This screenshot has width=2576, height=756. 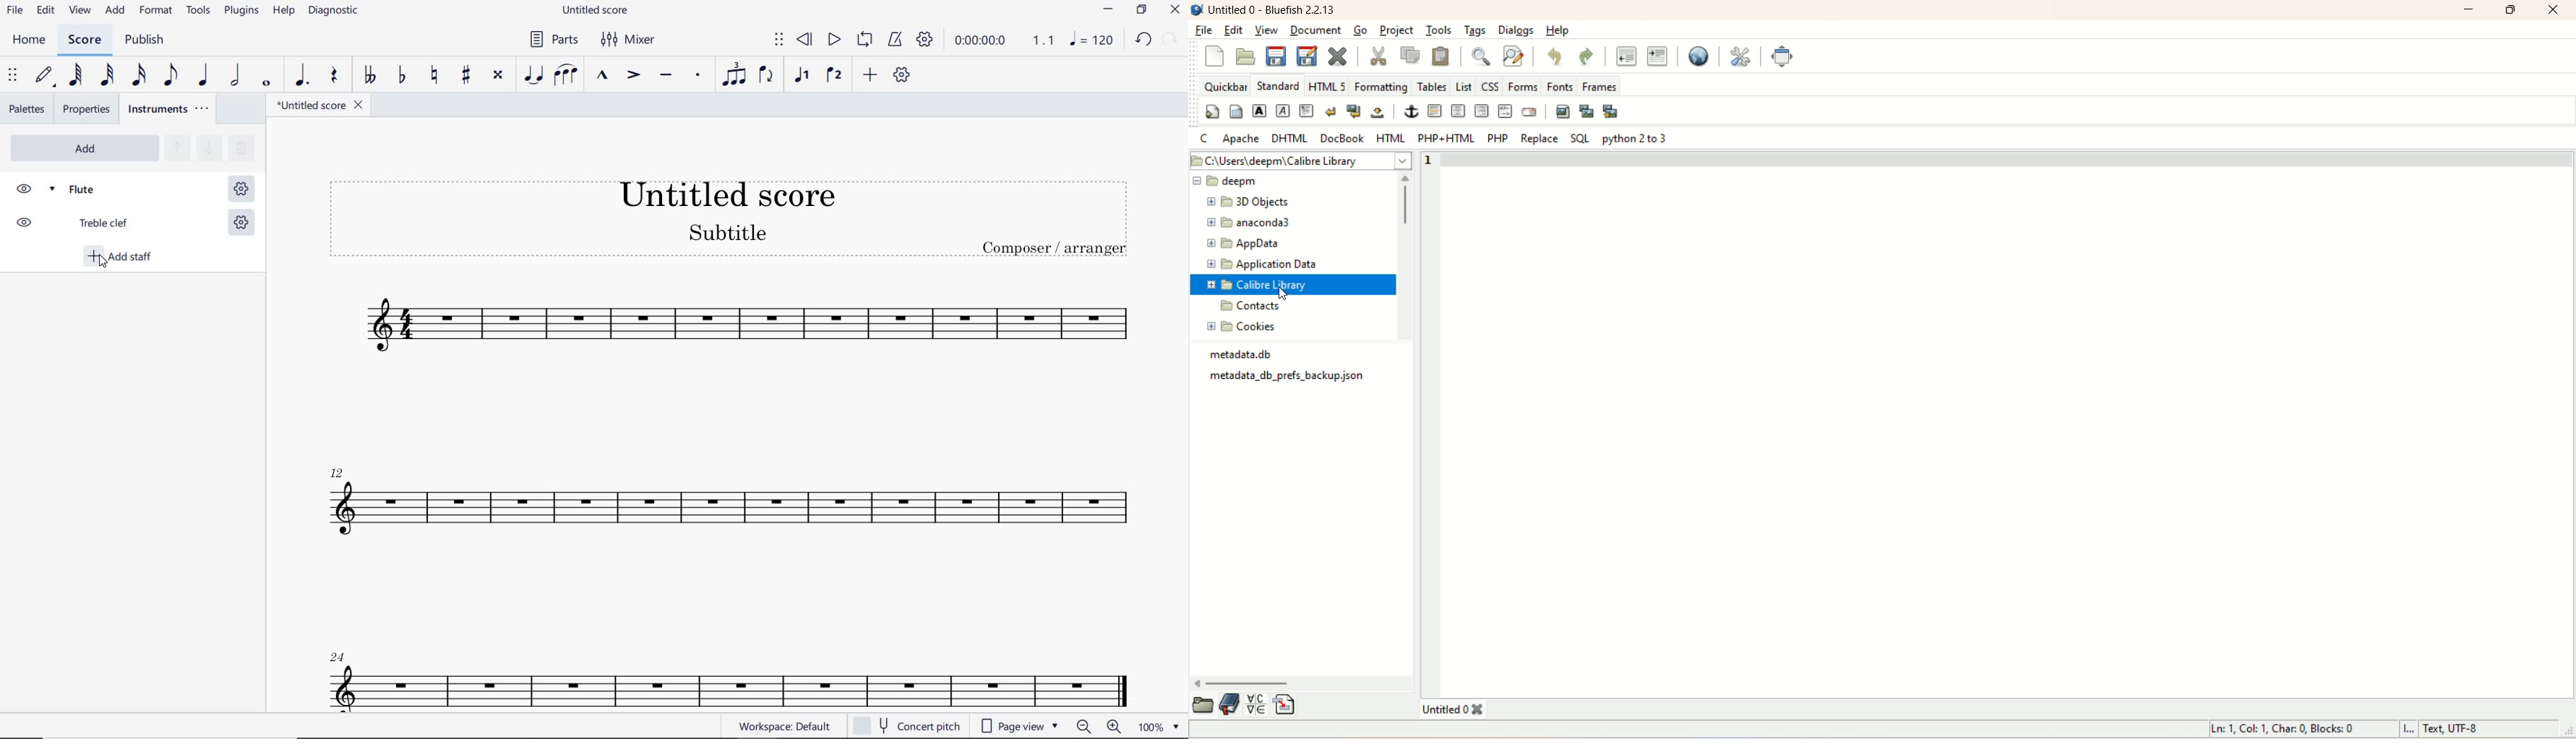 What do you see at coordinates (1442, 57) in the screenshot?
I see `paste` at bounding box center [1442, 57].